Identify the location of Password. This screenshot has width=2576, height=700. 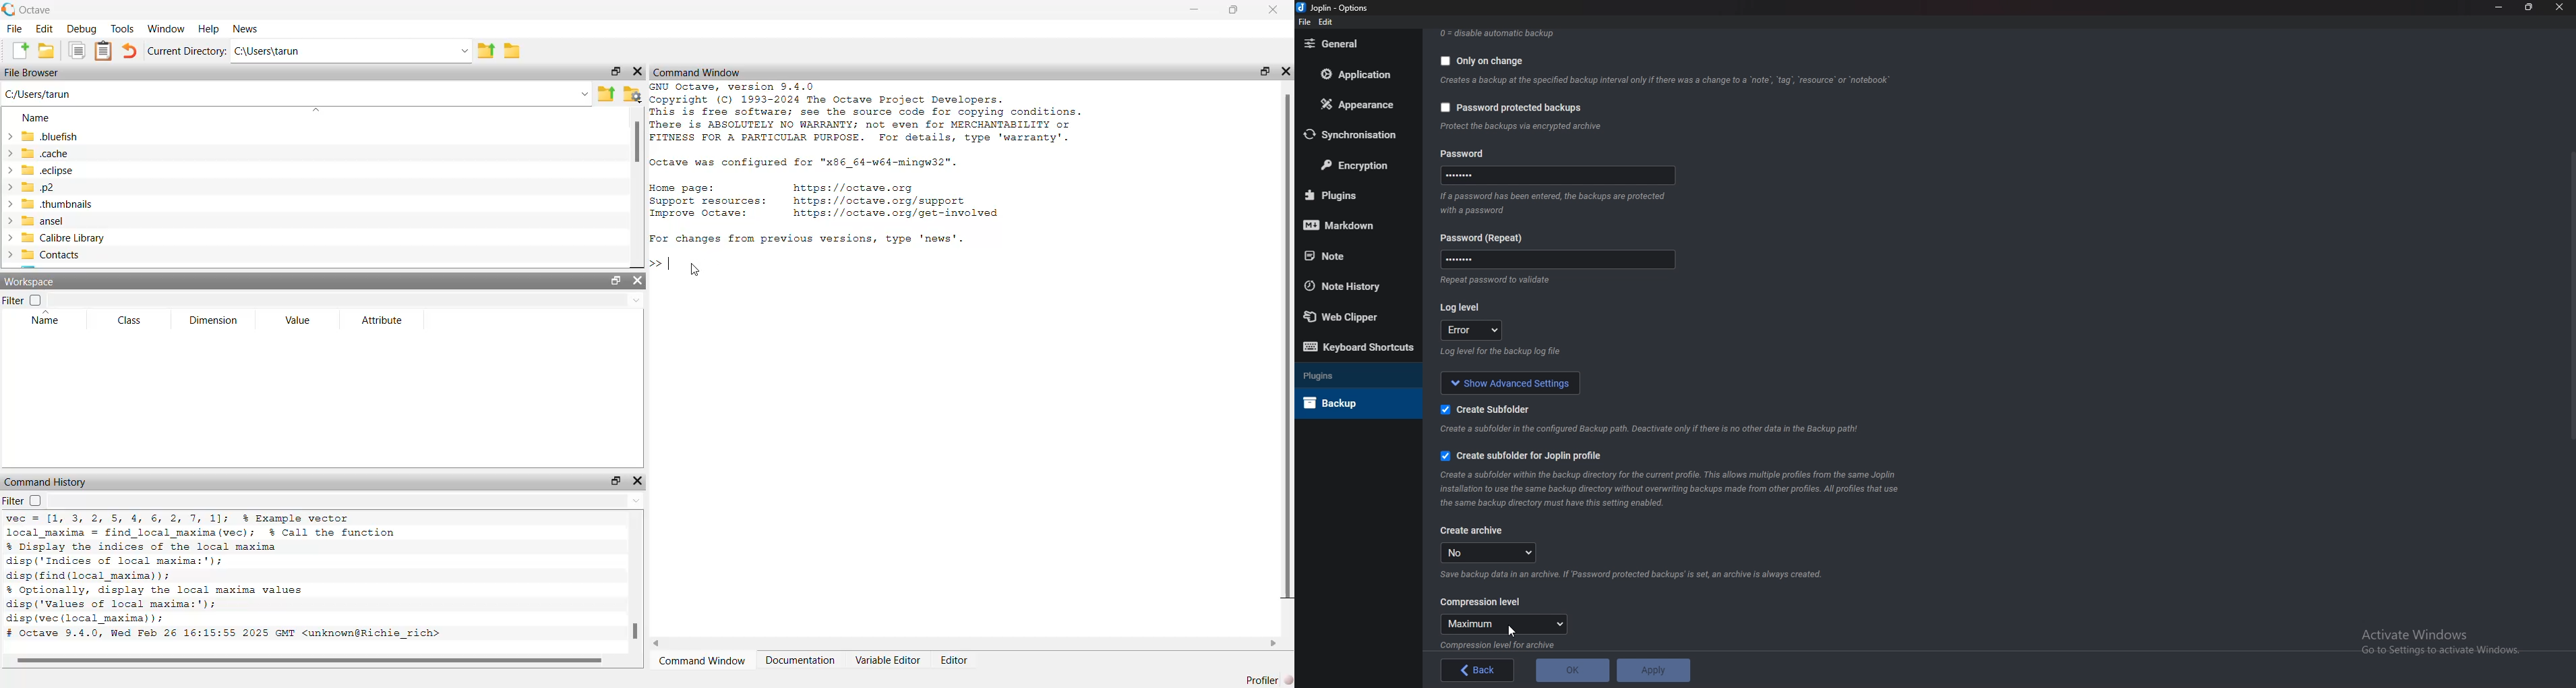
(1482, 236).